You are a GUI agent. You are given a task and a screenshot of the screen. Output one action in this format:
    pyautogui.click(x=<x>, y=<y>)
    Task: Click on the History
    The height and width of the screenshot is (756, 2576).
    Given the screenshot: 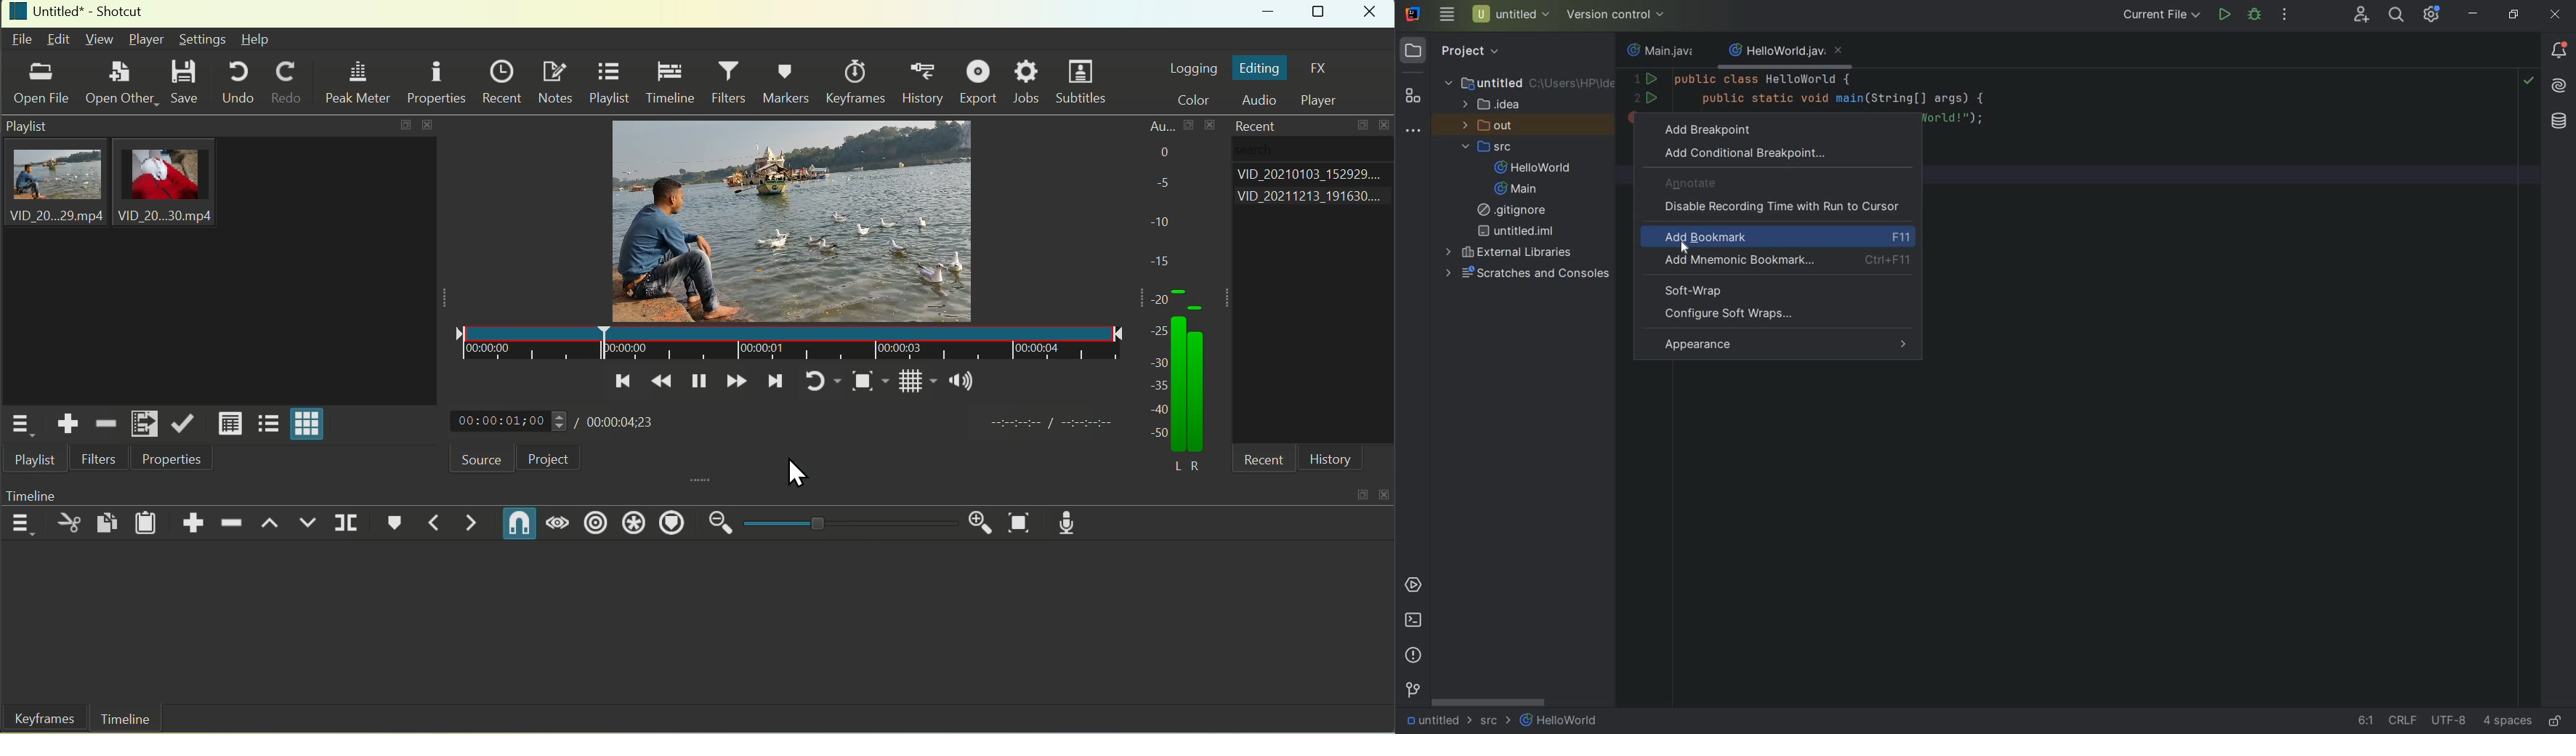 What is the action you would take?
    pyautogui.click(x=926, y=82)
    